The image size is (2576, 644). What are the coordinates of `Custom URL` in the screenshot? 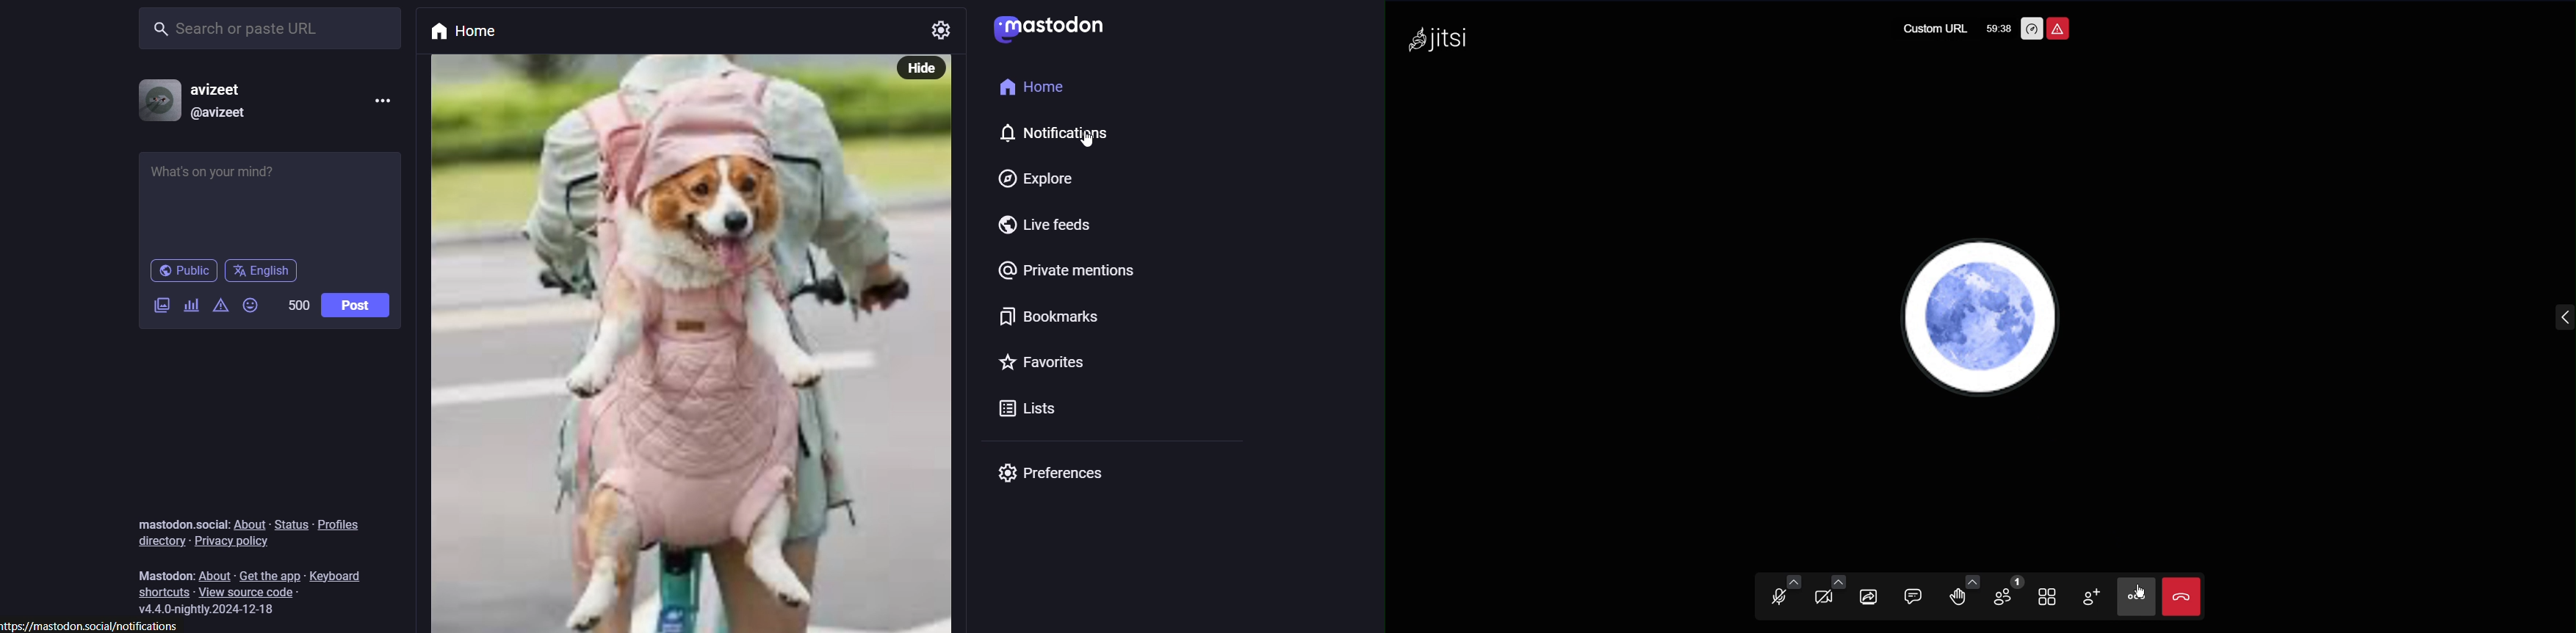 It's located at (1934, 28).